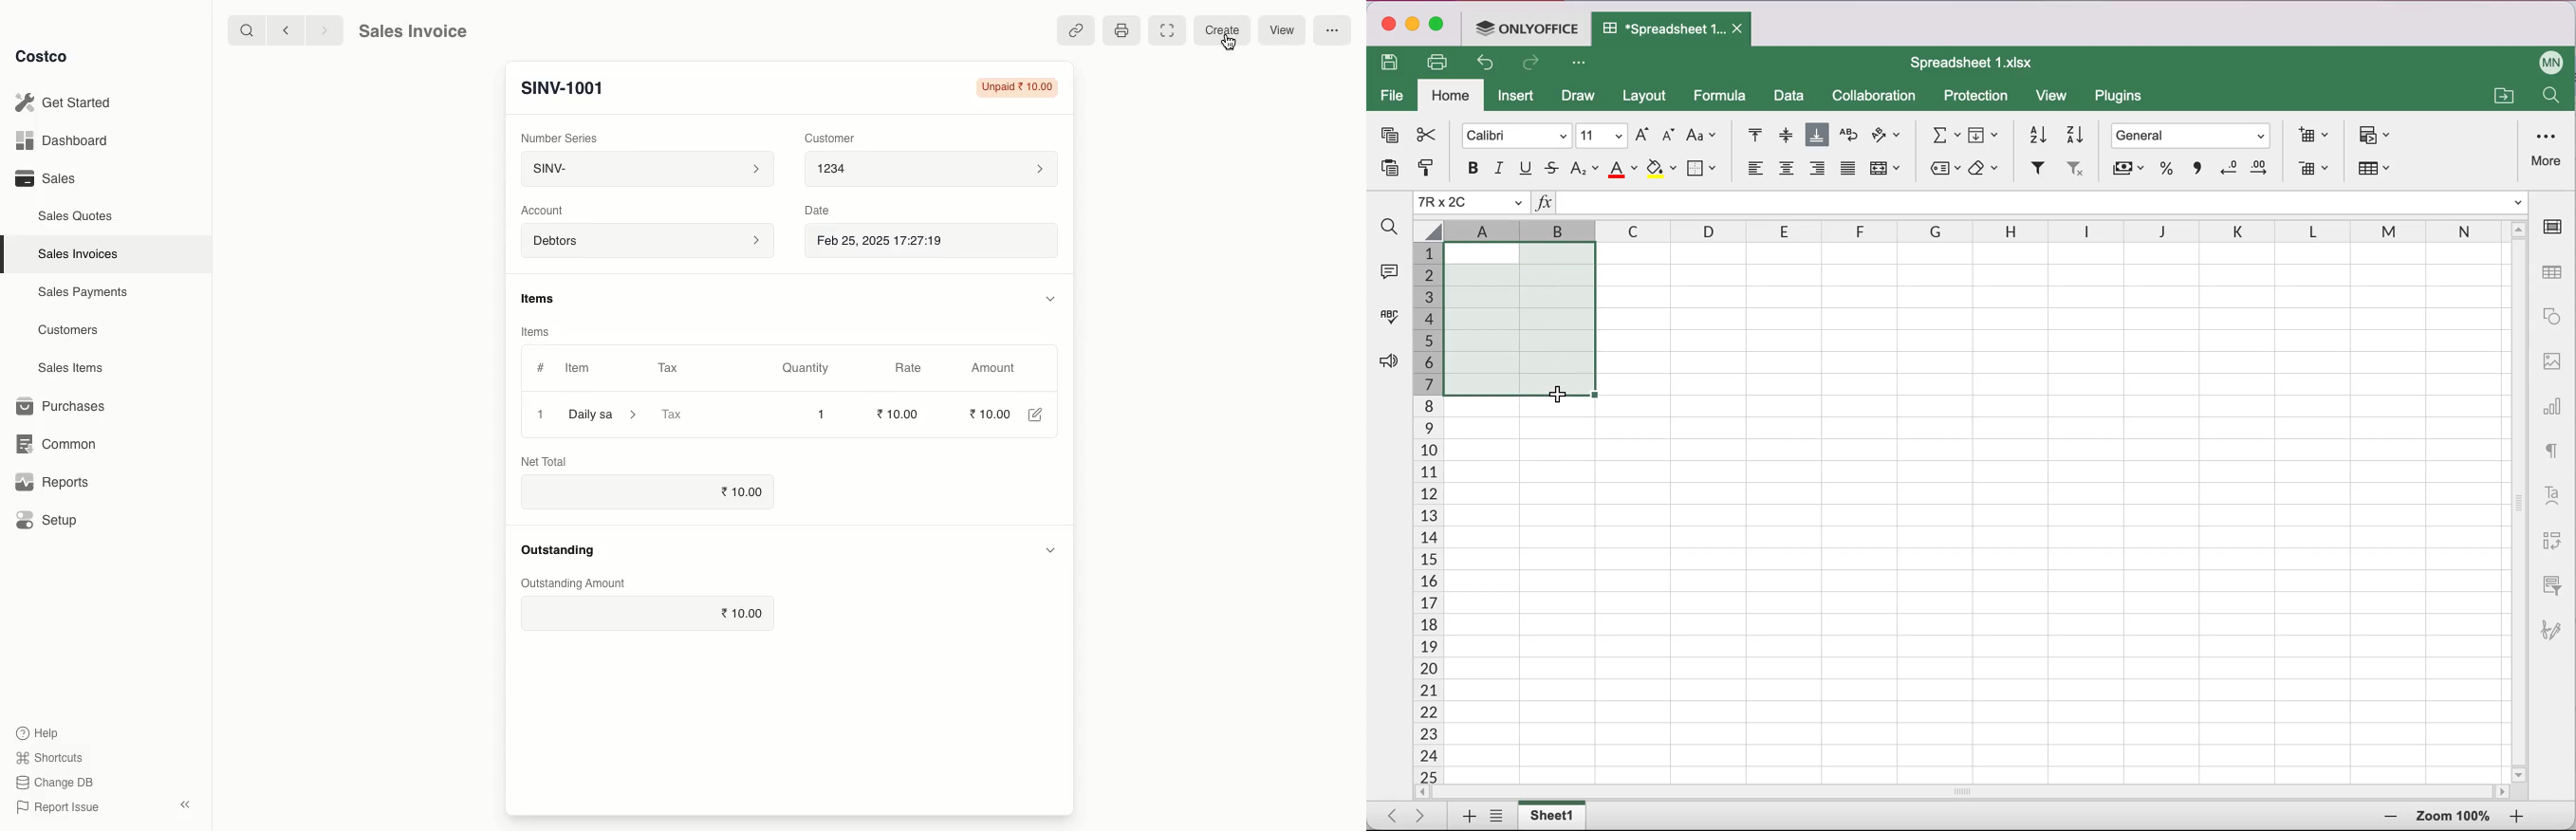 The width and height of the screenshot is (2576, 840). I want to click on accounting style, so click(2127, 172).